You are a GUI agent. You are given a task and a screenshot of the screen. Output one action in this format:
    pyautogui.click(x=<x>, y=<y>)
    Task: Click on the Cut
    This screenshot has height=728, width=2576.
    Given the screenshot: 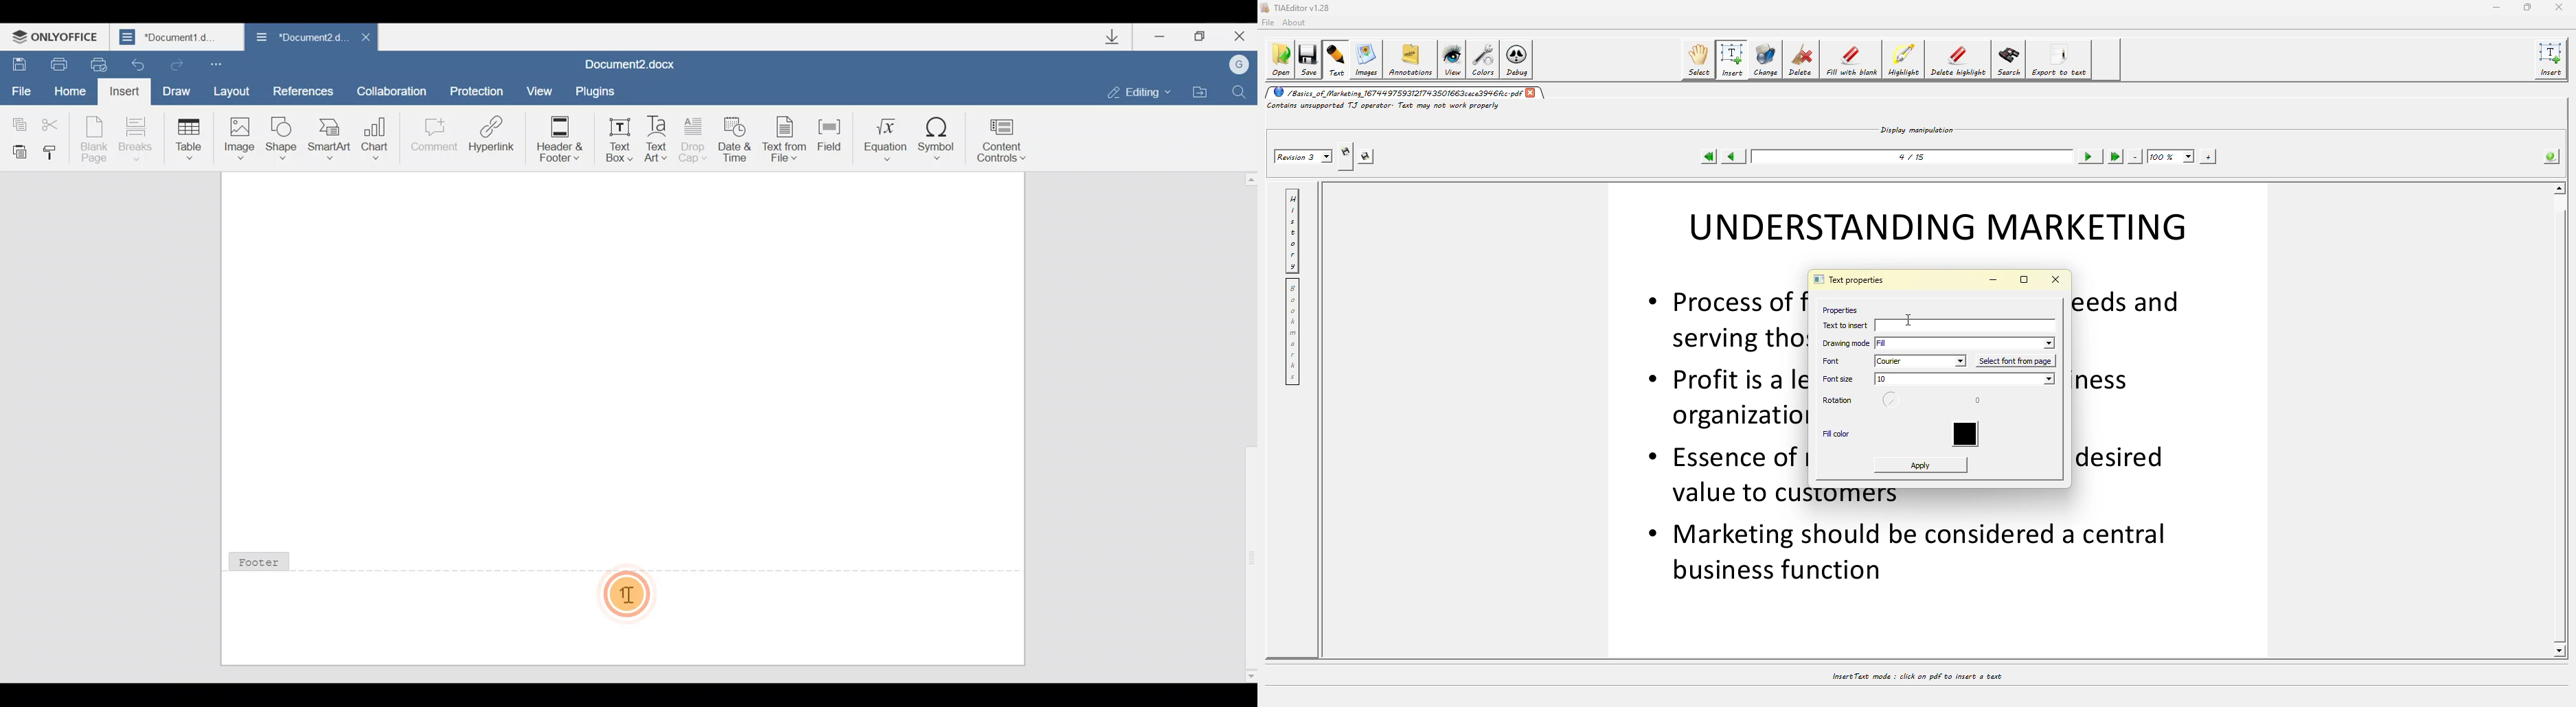 What is the action you would take?
    pyautogui.click(x=54, y=125)
    